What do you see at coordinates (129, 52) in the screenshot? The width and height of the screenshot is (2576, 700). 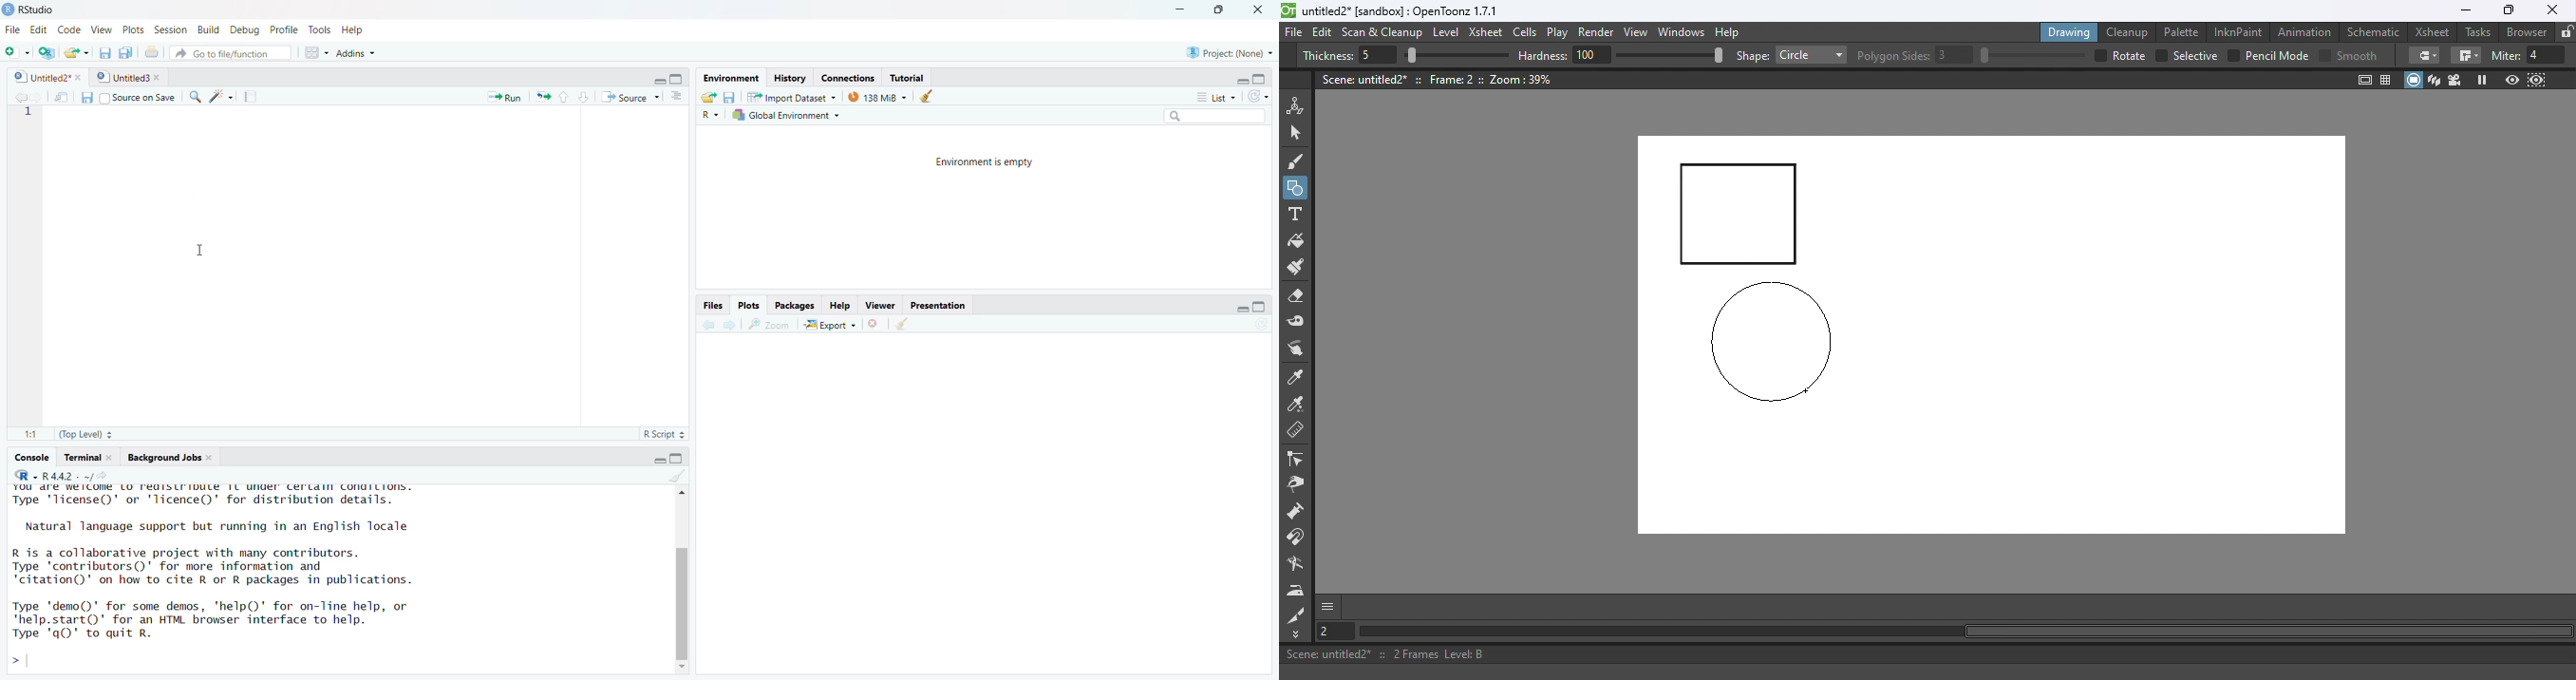 I see `Save all documents` at bounding box center [129, 52].